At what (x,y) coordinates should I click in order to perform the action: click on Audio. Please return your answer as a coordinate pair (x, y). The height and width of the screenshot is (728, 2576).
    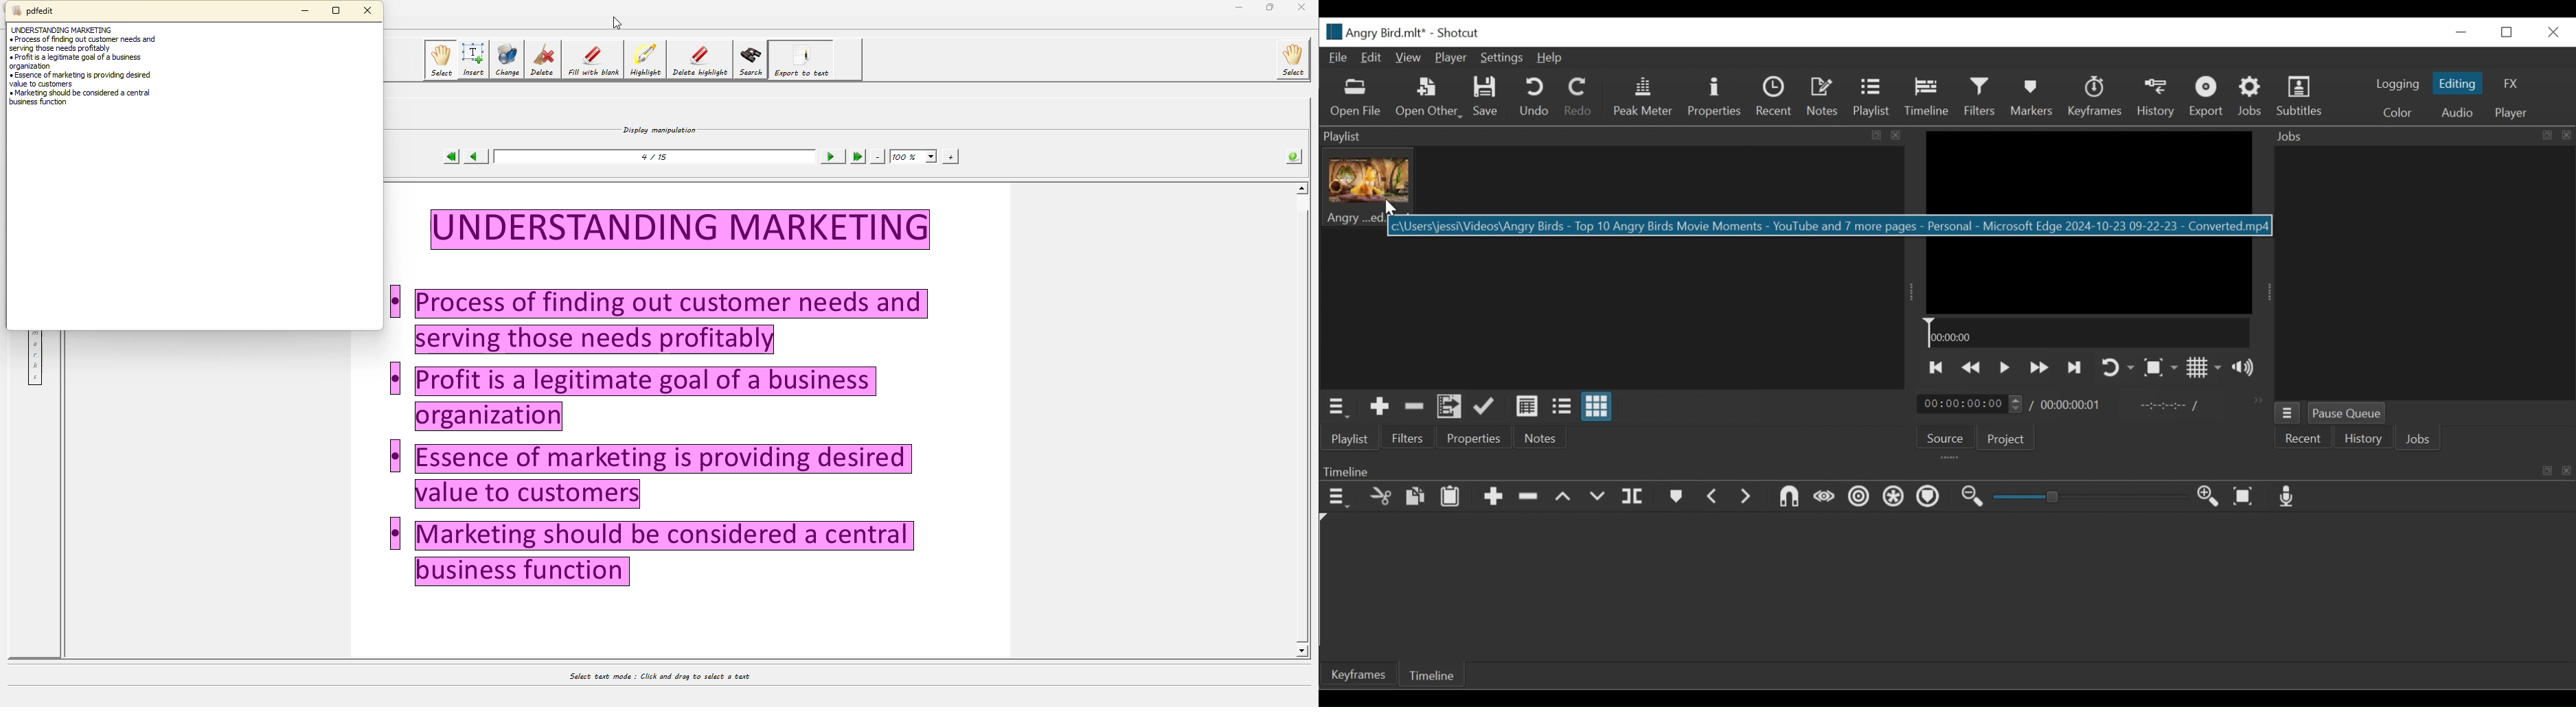
    Looking at the image, I should click on (2461, 112).